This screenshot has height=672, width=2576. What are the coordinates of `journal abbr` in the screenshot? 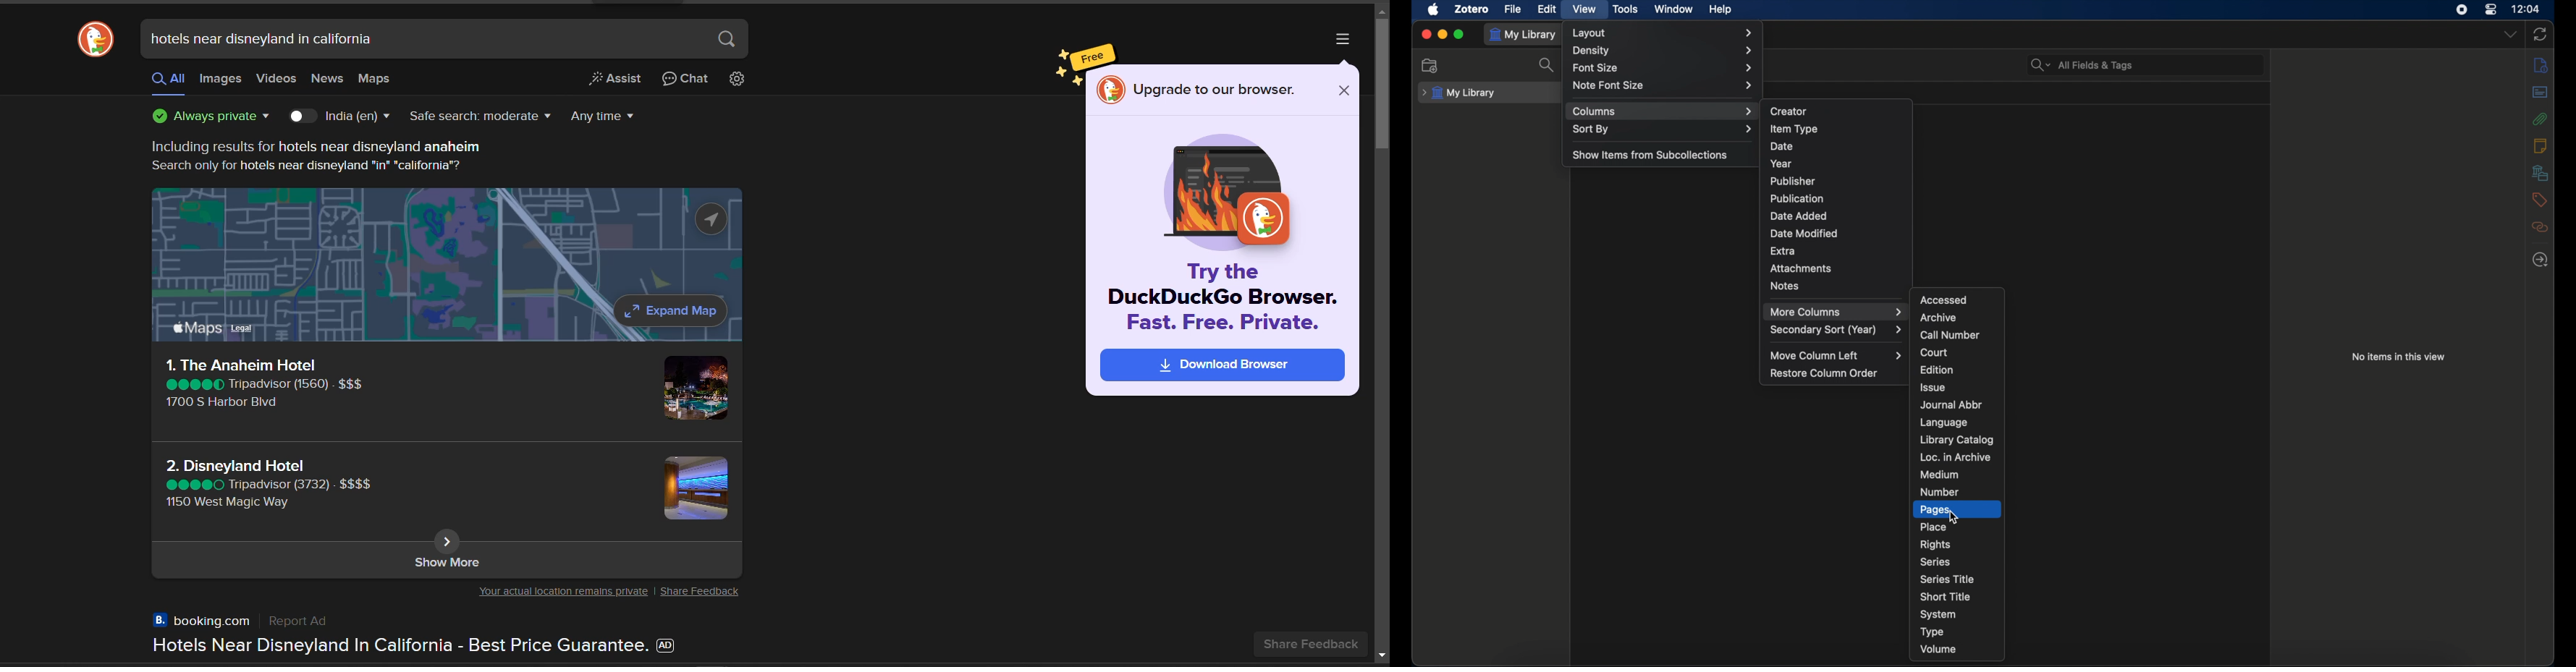 It's located at (1952, 405).